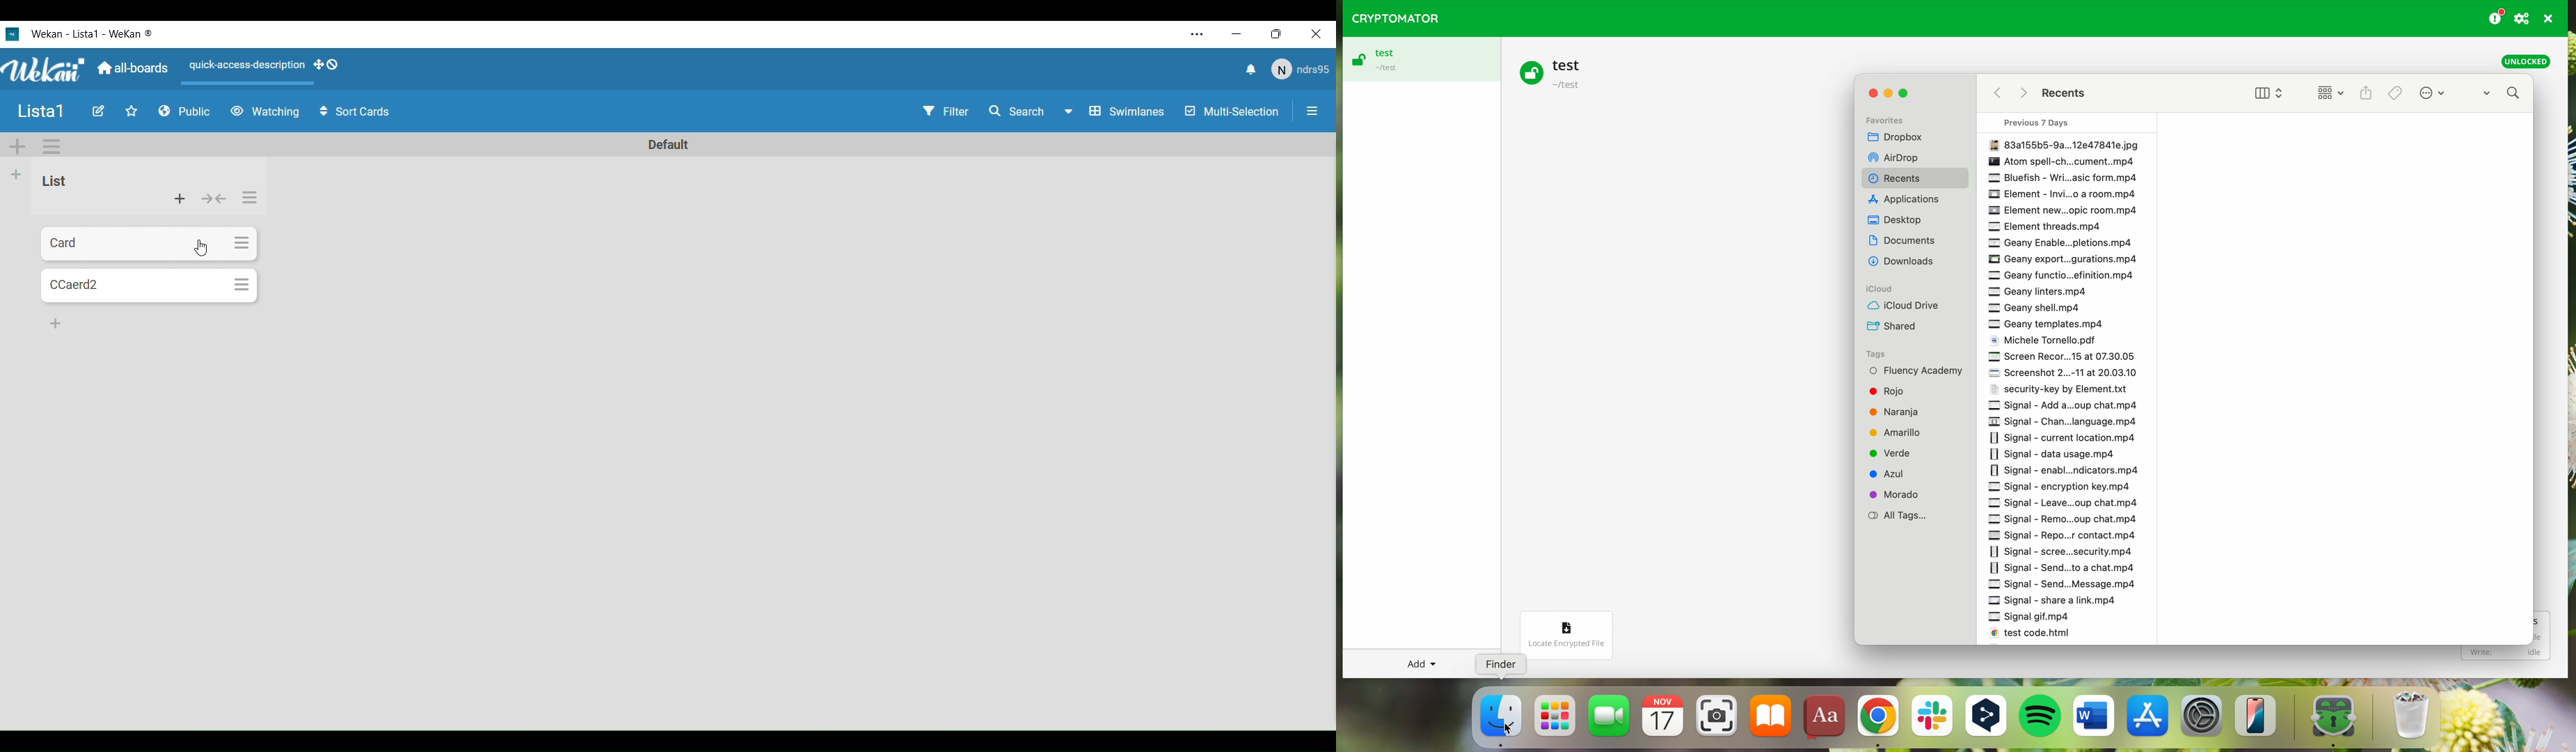 The height and width of the screenshot is (756, 2576). Describe the element at coordinates (1895, 474) in the screenshot. I see `Azul` at that location.